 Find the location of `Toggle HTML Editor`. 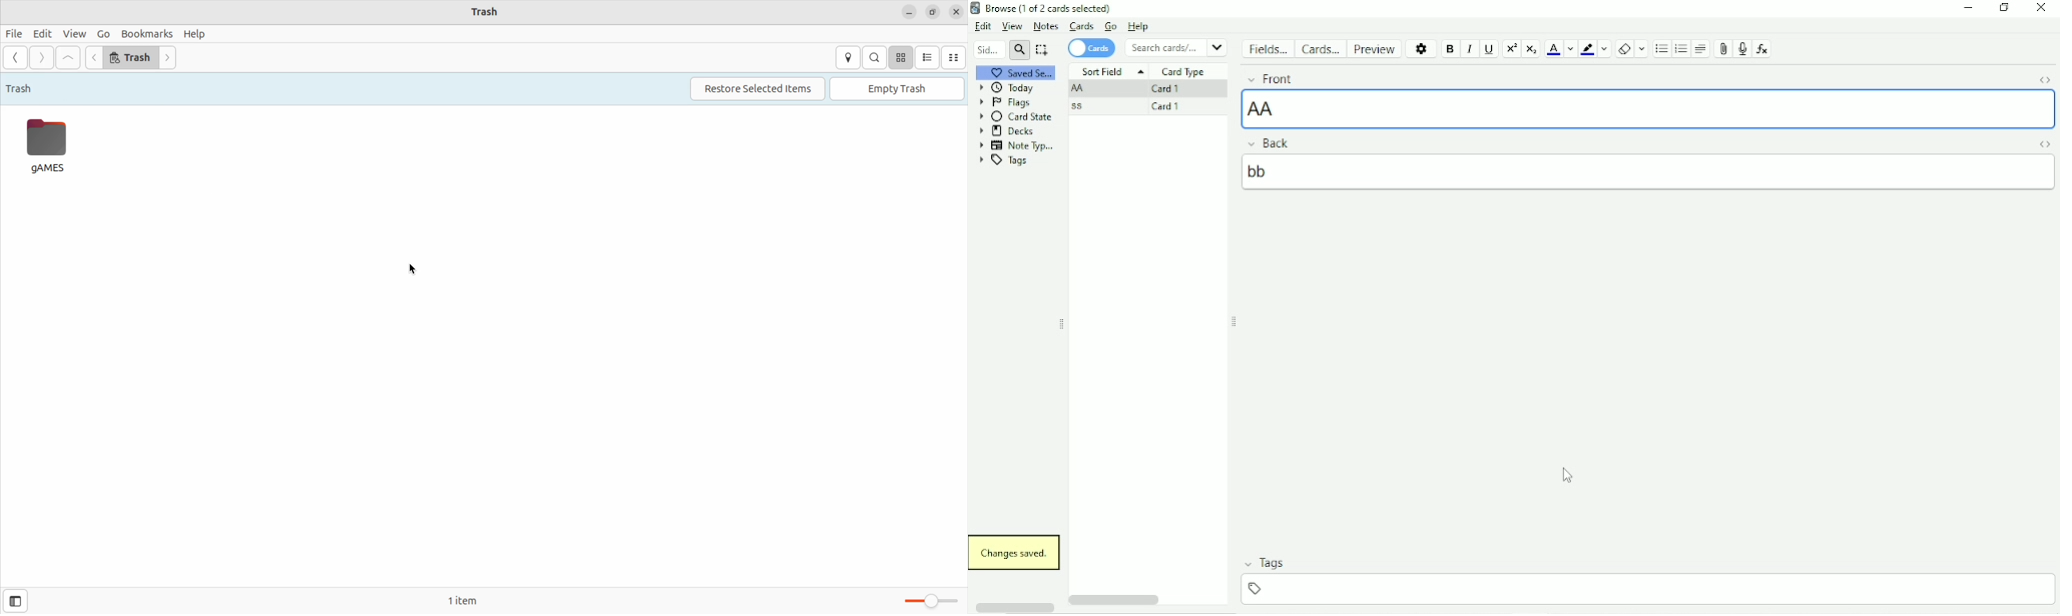

Toggle HTML Editor is located at coordinates (2043, 79).